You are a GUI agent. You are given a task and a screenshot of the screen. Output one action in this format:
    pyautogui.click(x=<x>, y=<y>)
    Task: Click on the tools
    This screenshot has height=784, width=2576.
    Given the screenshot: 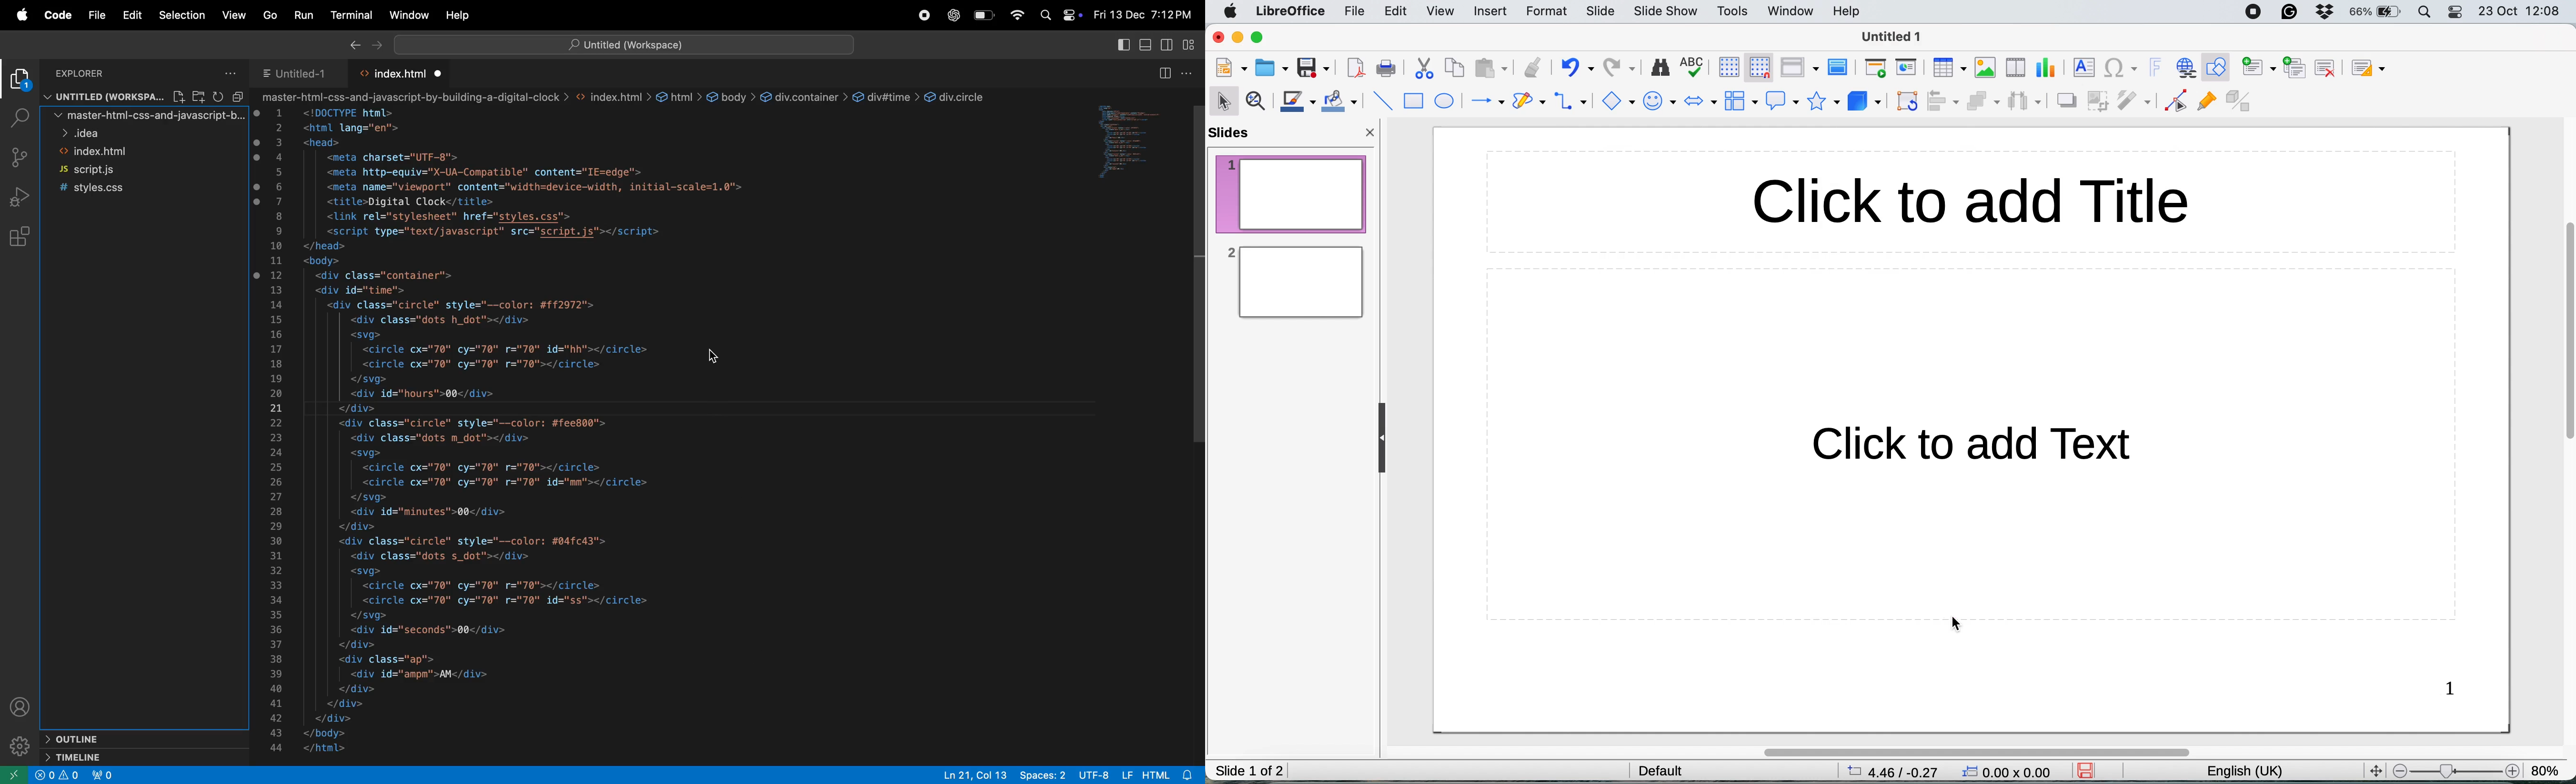 What is the action you would take?
    pyautogui.click(x=1733, y=12)
    